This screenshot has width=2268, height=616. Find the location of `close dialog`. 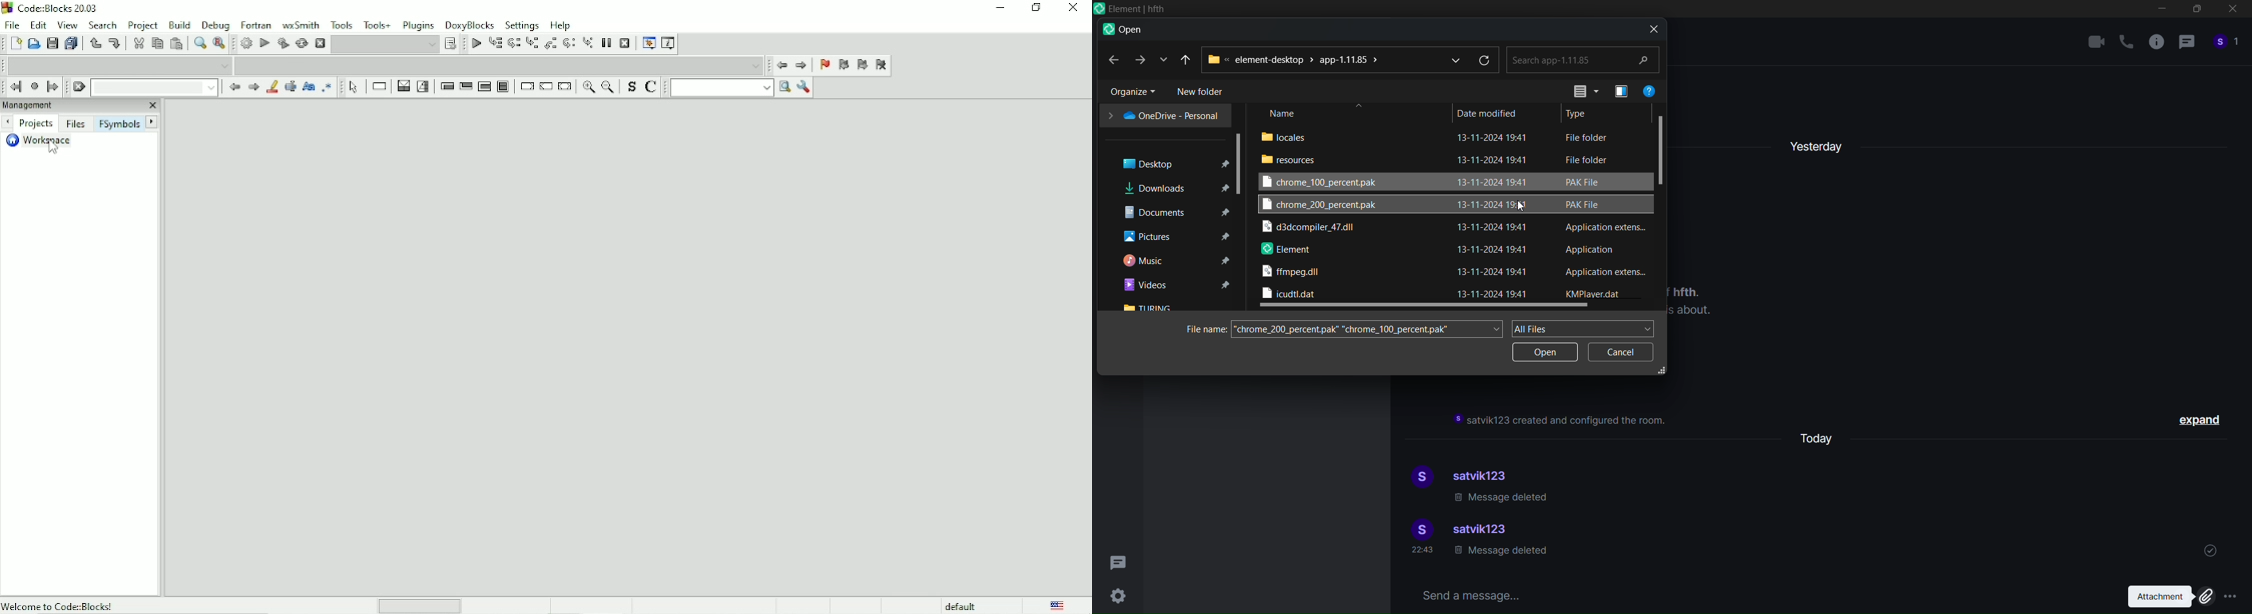

close dialog is located at coordinates (1650, 28).